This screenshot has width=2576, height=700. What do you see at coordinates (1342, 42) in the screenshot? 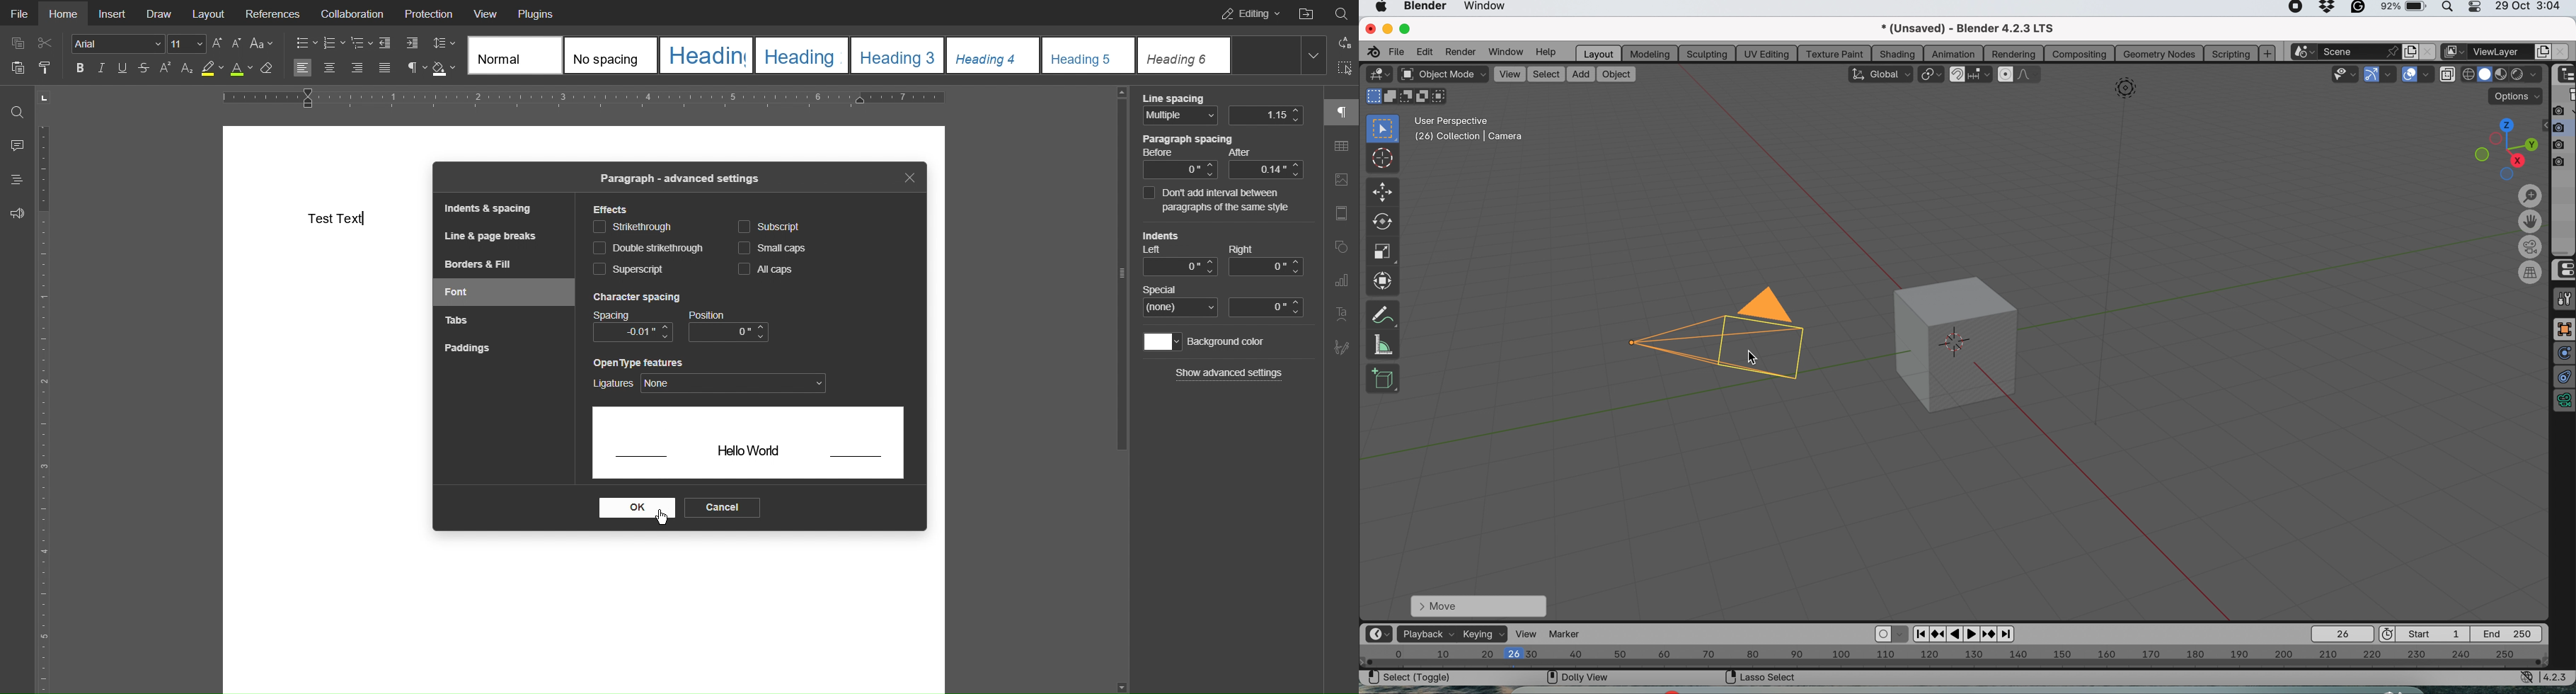
I see `Replace` at bounding box center [1342, 42].